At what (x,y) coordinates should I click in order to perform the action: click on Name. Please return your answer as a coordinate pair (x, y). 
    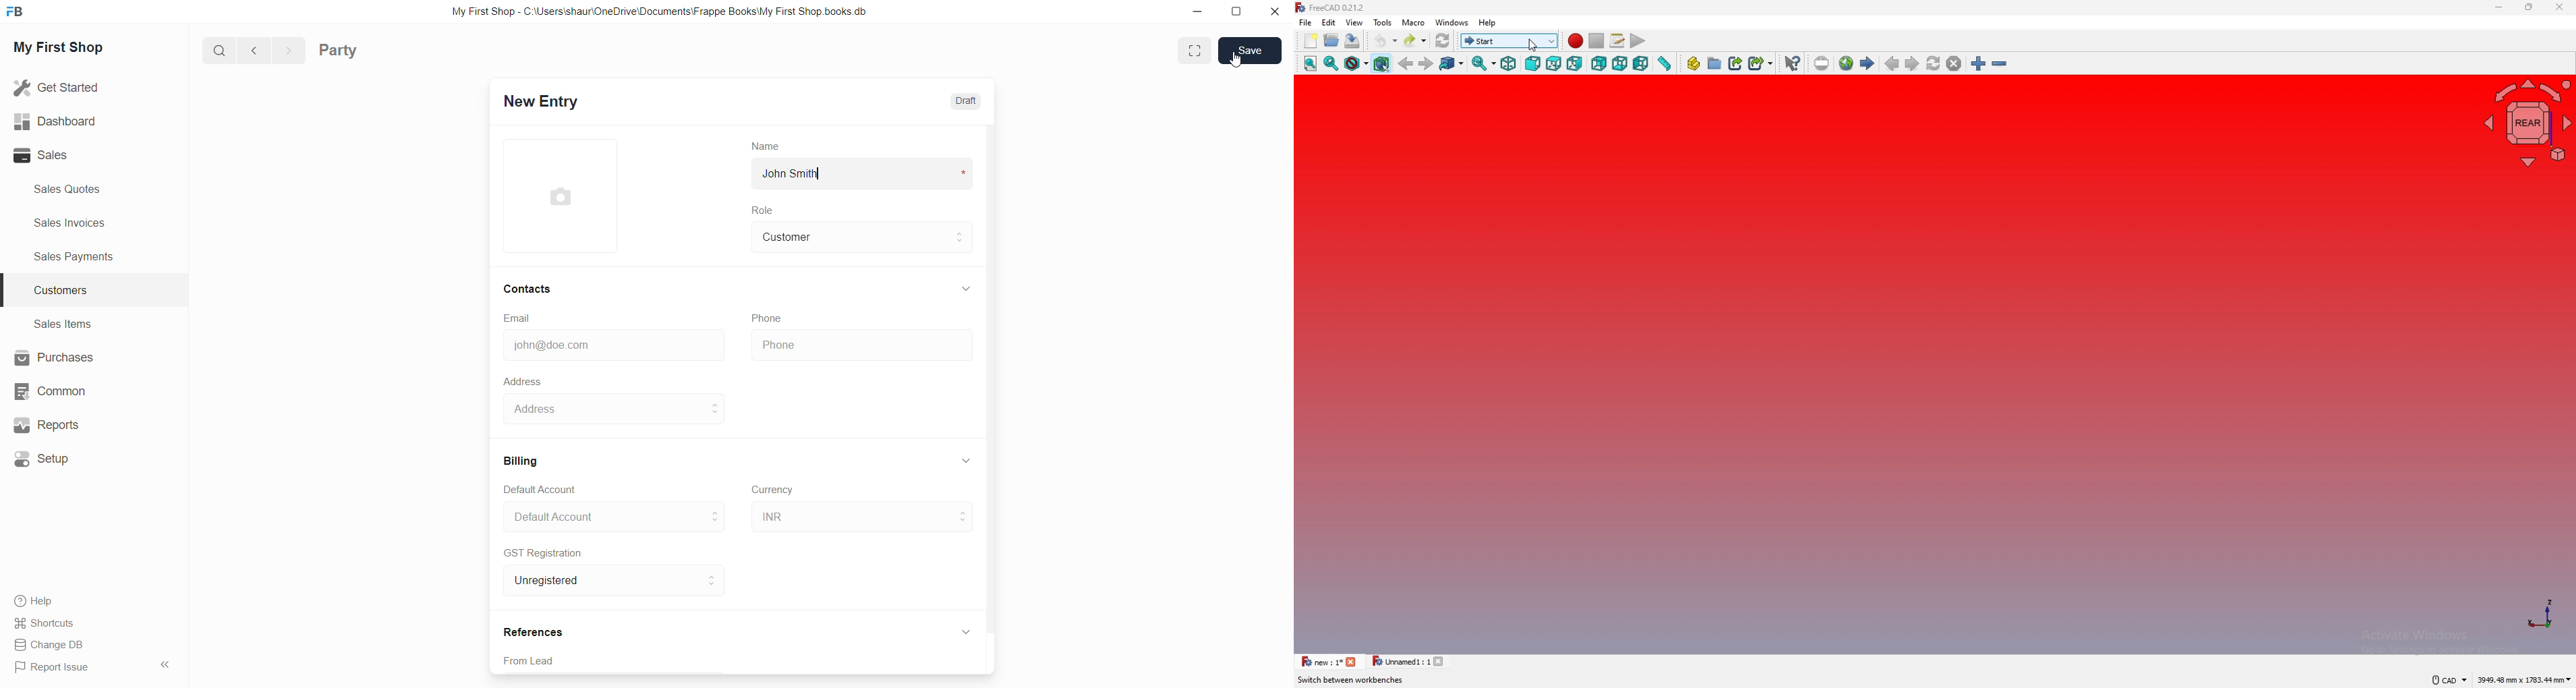
    Looking at the image, I should click on (760, 145).